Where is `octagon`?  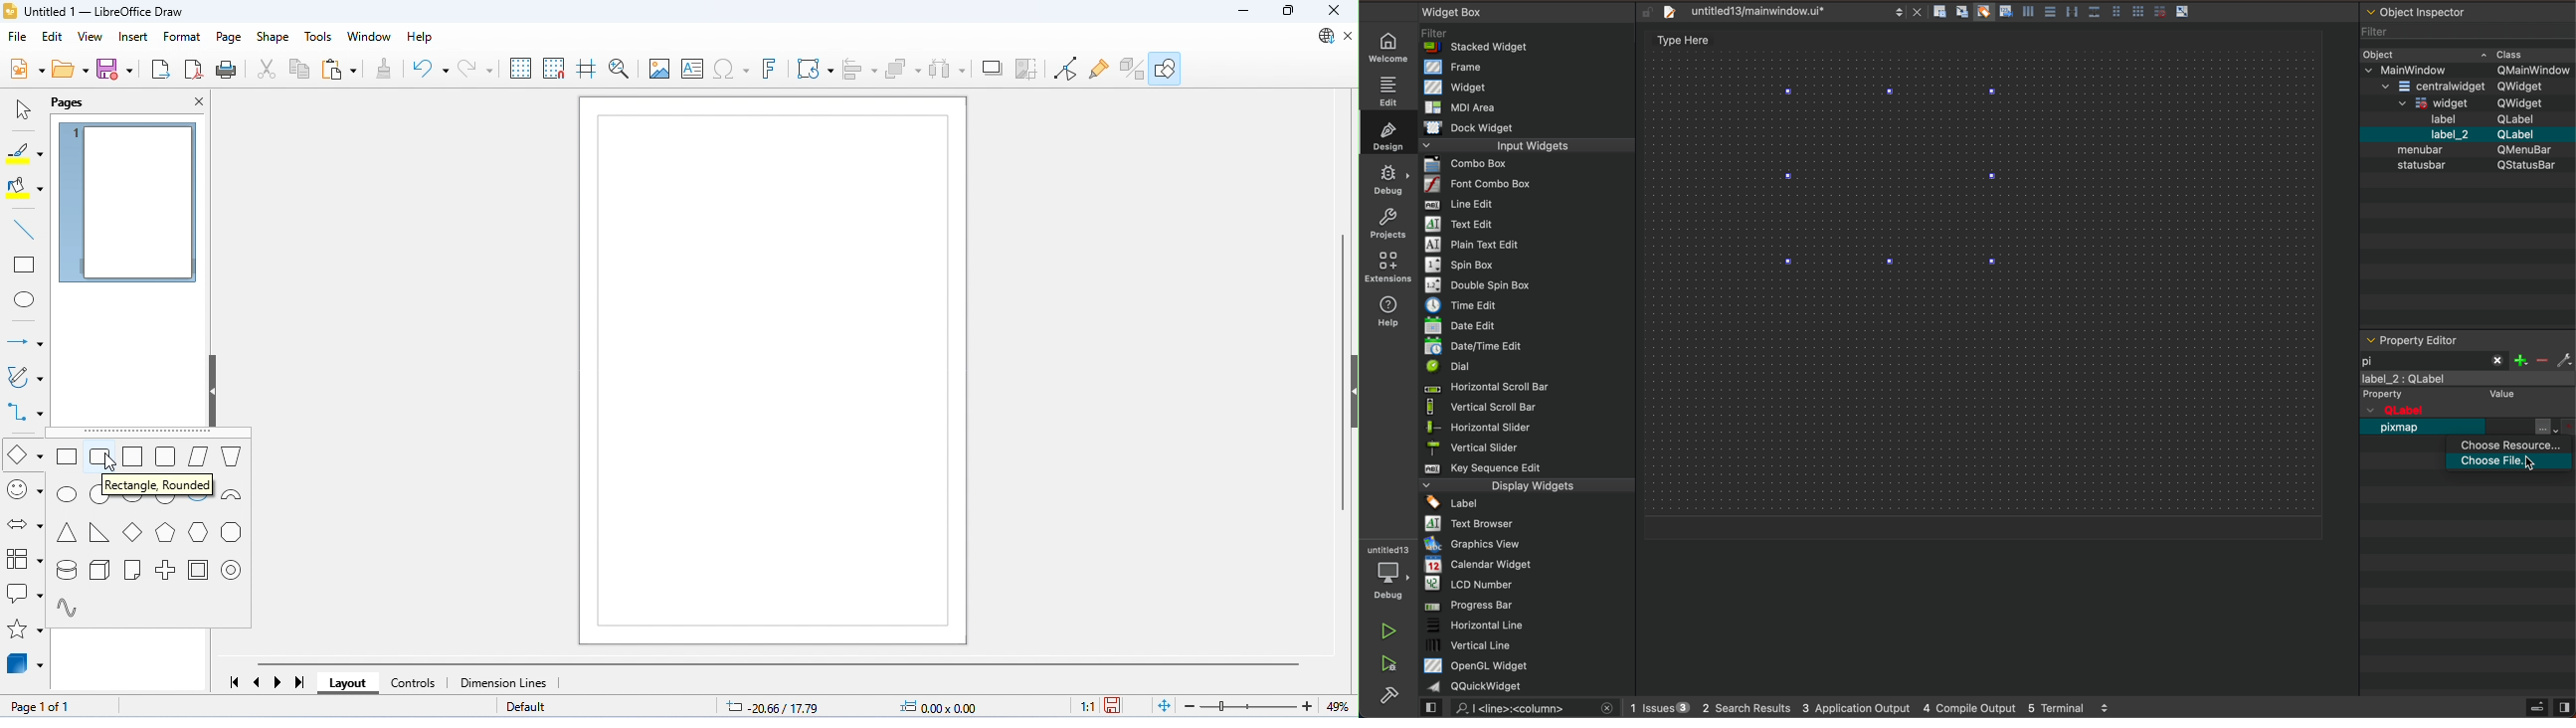 octagon is located at coordinates (234, 532).